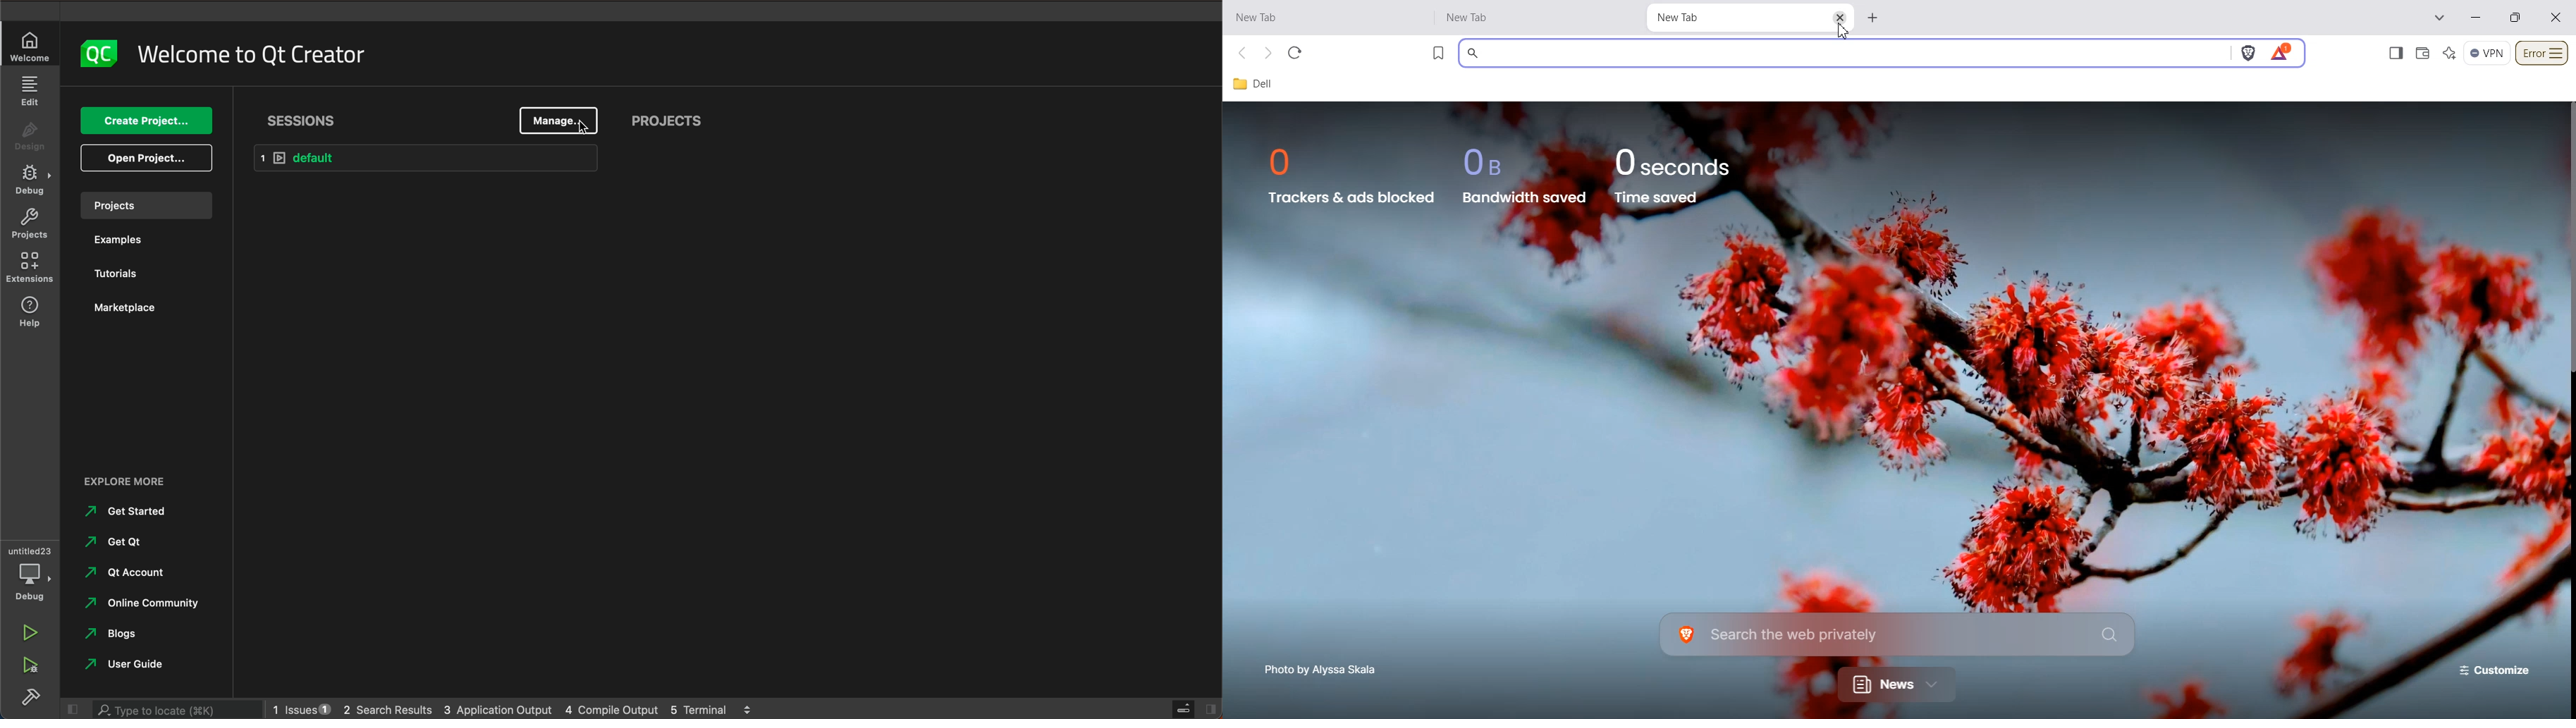  I want to click on Trackers & ads blocked, so click(1351, 197).